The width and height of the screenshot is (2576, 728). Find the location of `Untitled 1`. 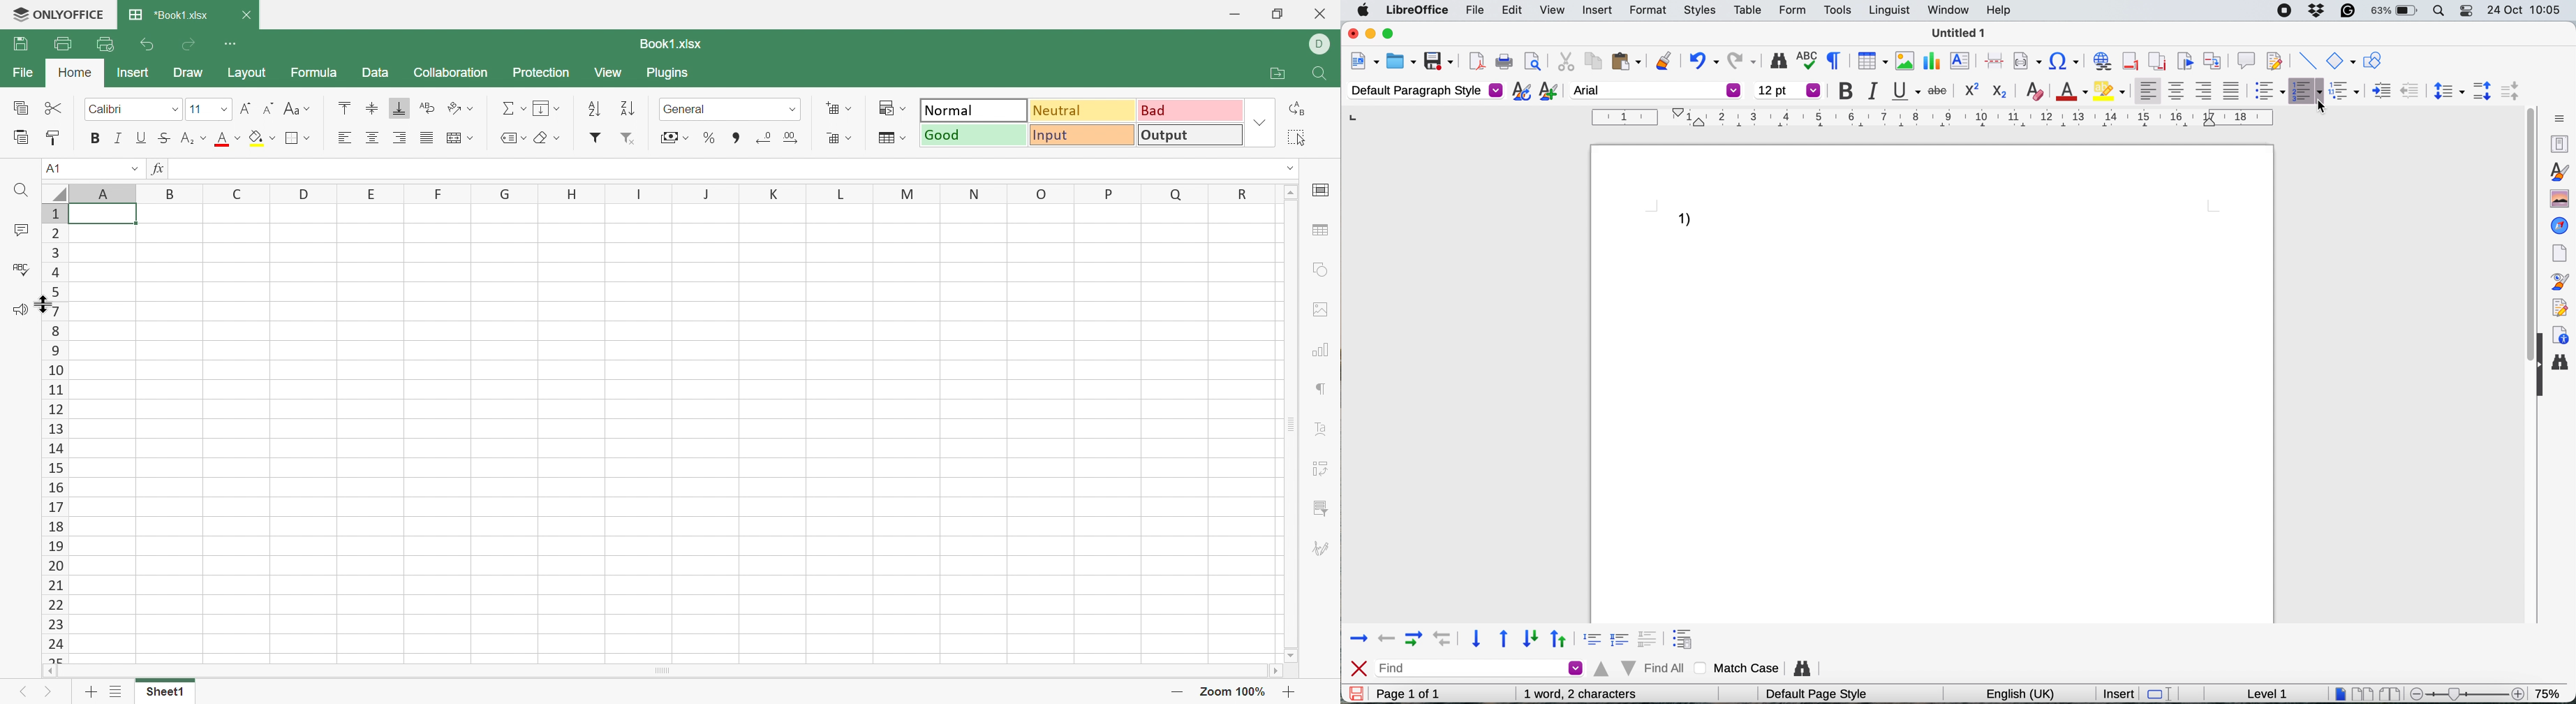

Untitled 1 is located at coordinates (1959, 33).